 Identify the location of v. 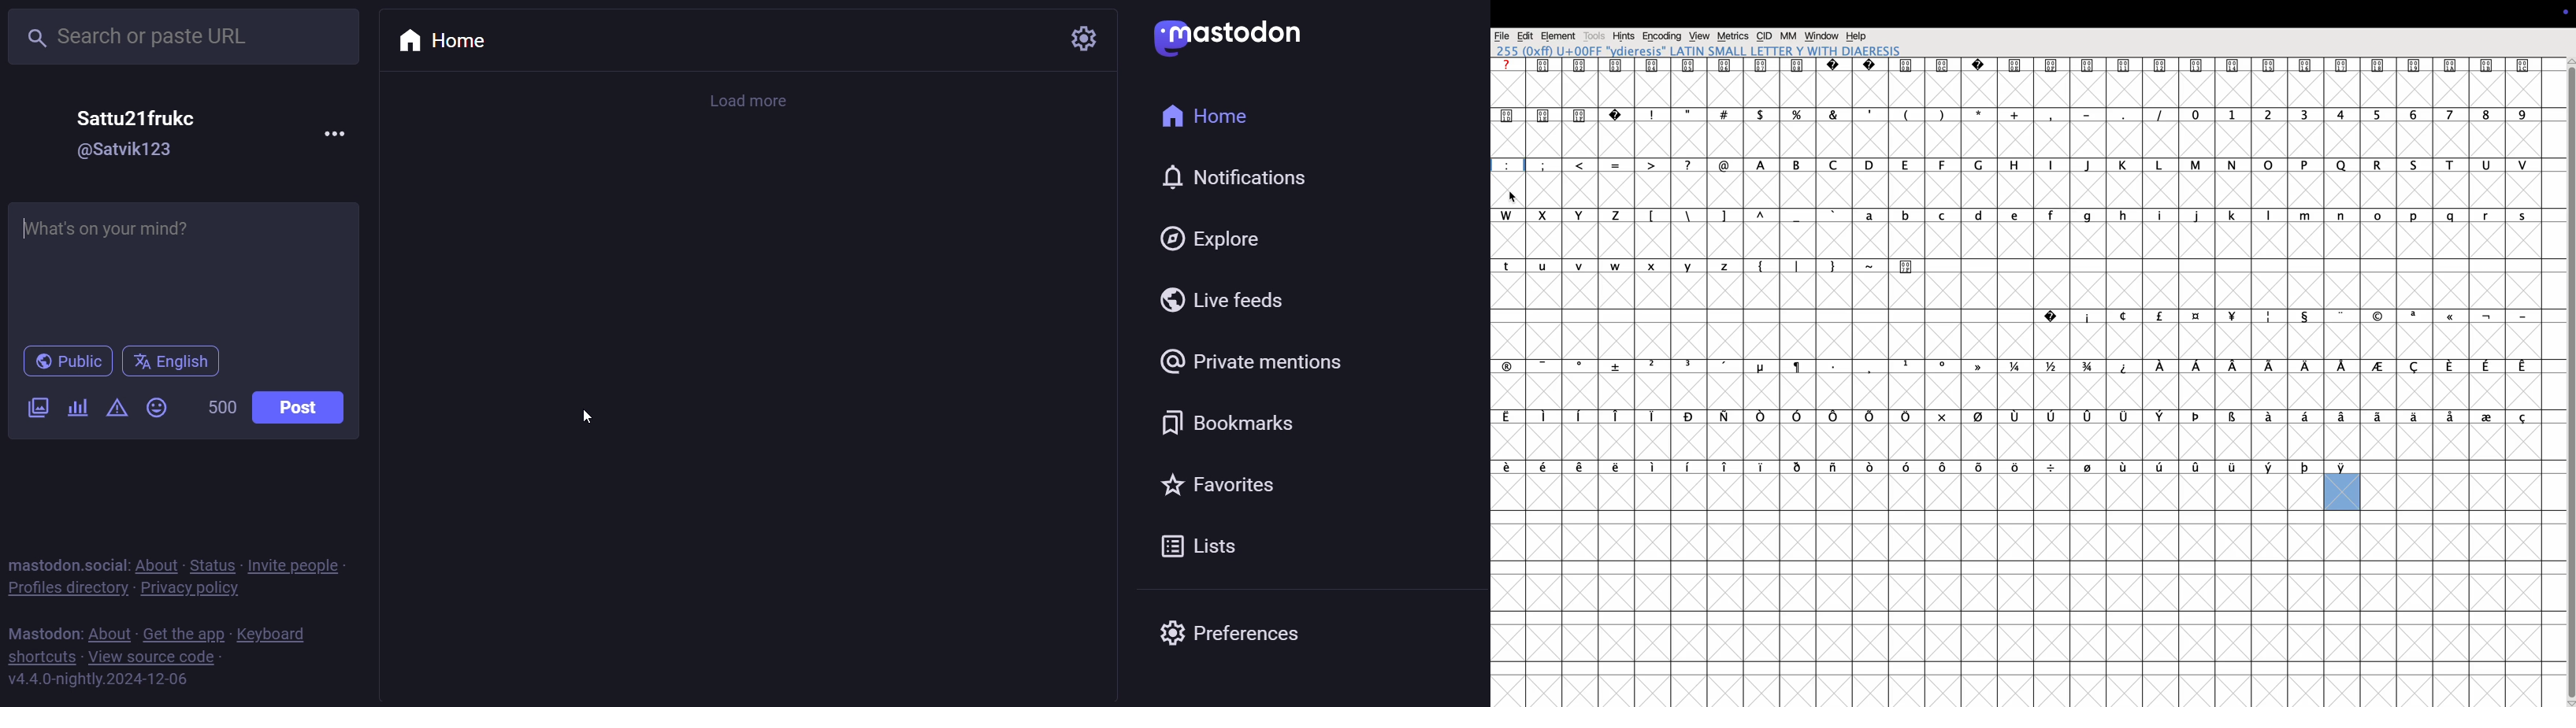
(1580, 282).